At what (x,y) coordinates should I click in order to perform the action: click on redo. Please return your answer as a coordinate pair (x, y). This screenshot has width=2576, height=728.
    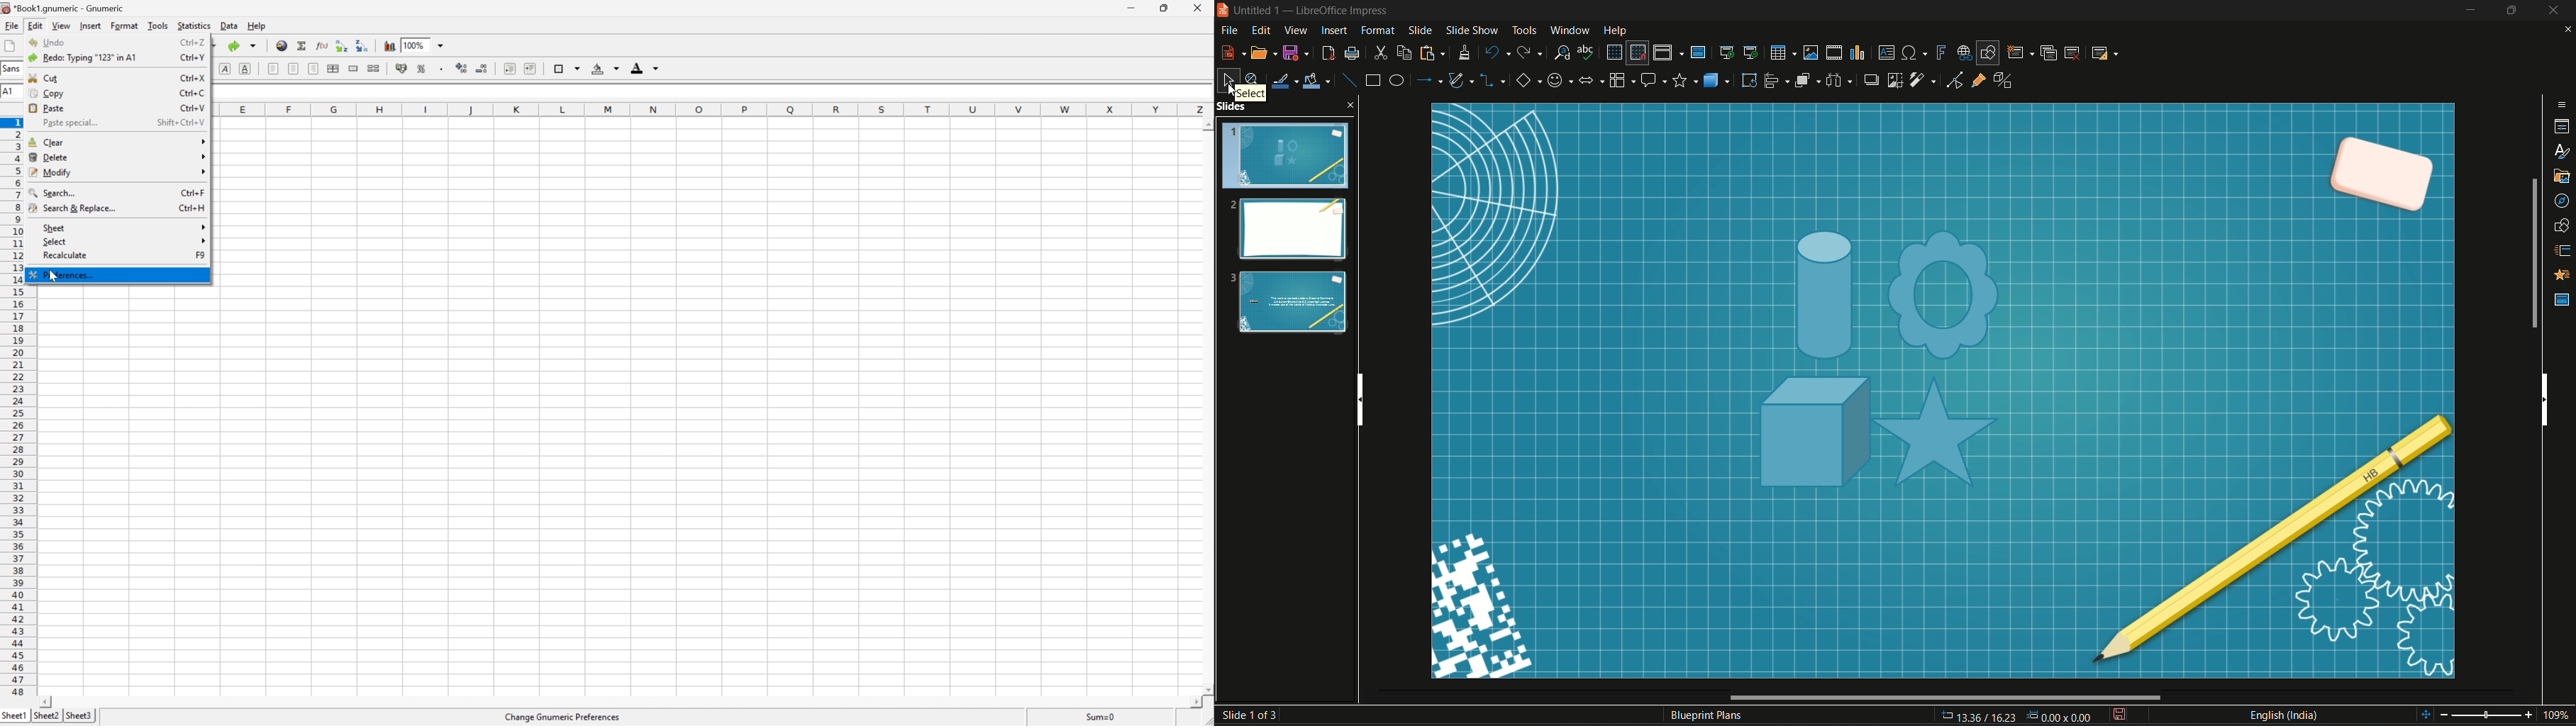
    Looking at the image, I should click on (1530, 51).